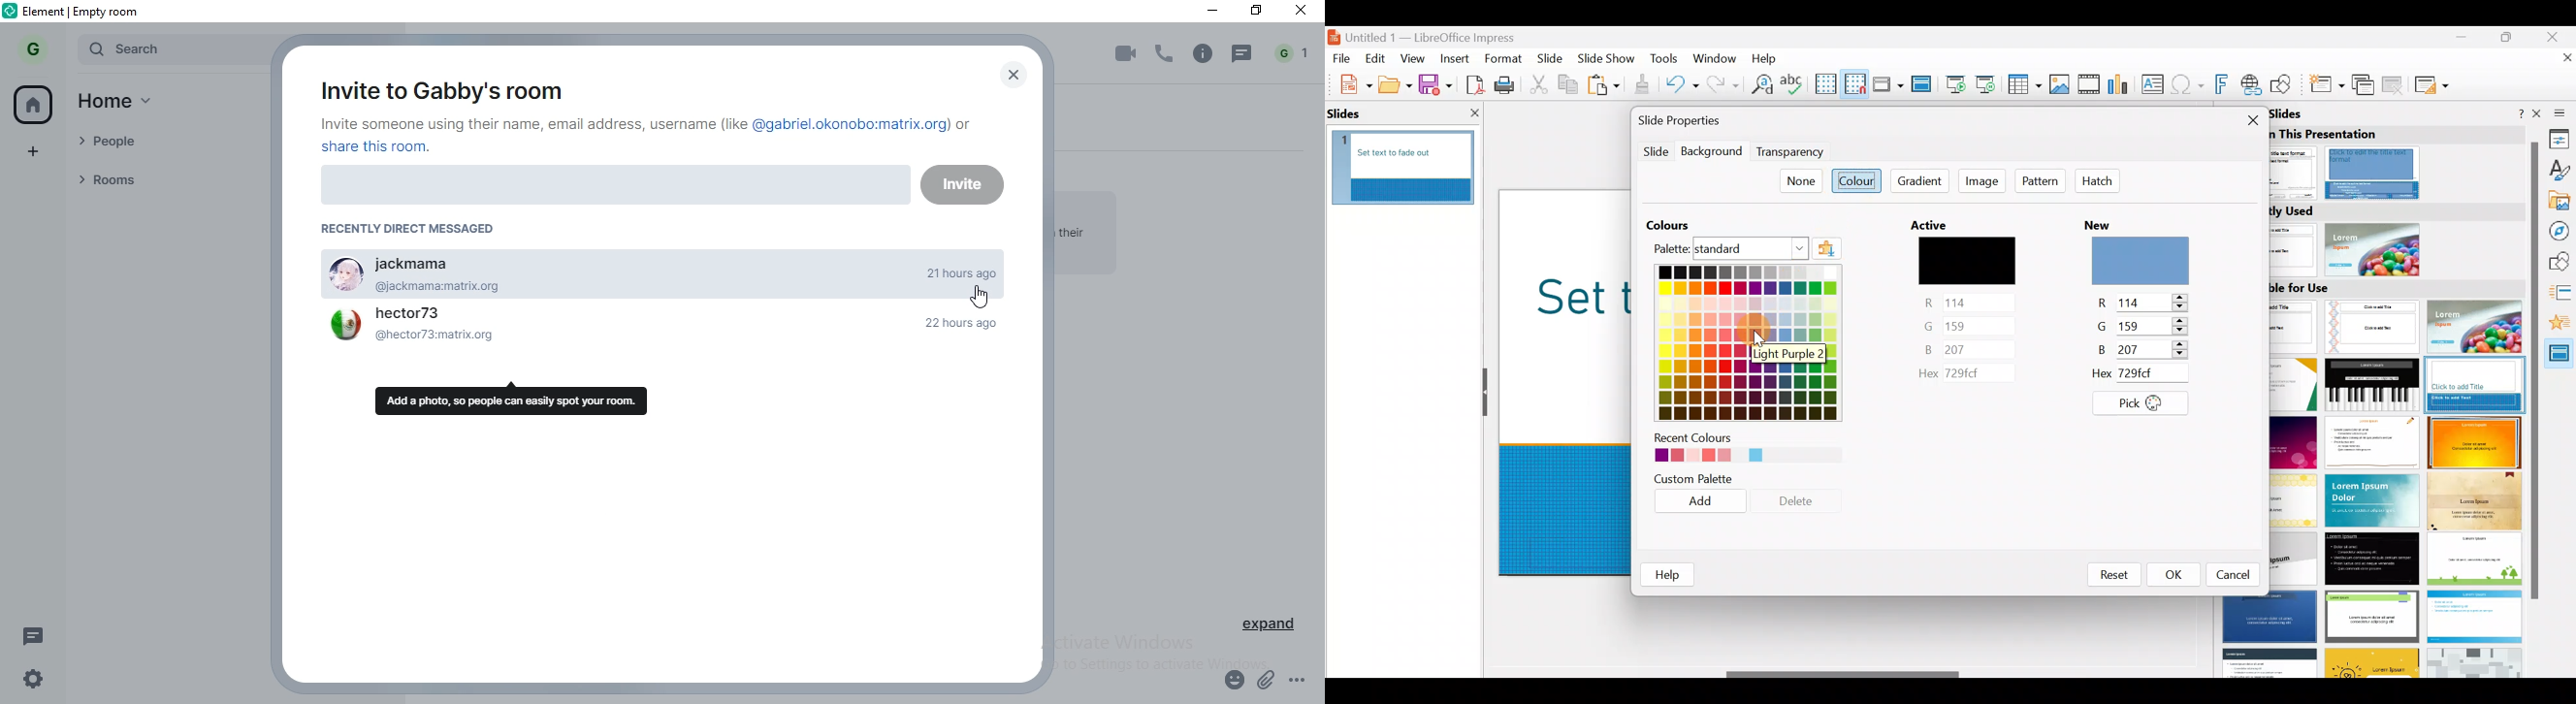 Image resolution: width=2576 pixels, height=728 pixels. What do you see at coordinates (611, 189) in the screenshot?
I see `input bar` at bounding box center [611, 189].